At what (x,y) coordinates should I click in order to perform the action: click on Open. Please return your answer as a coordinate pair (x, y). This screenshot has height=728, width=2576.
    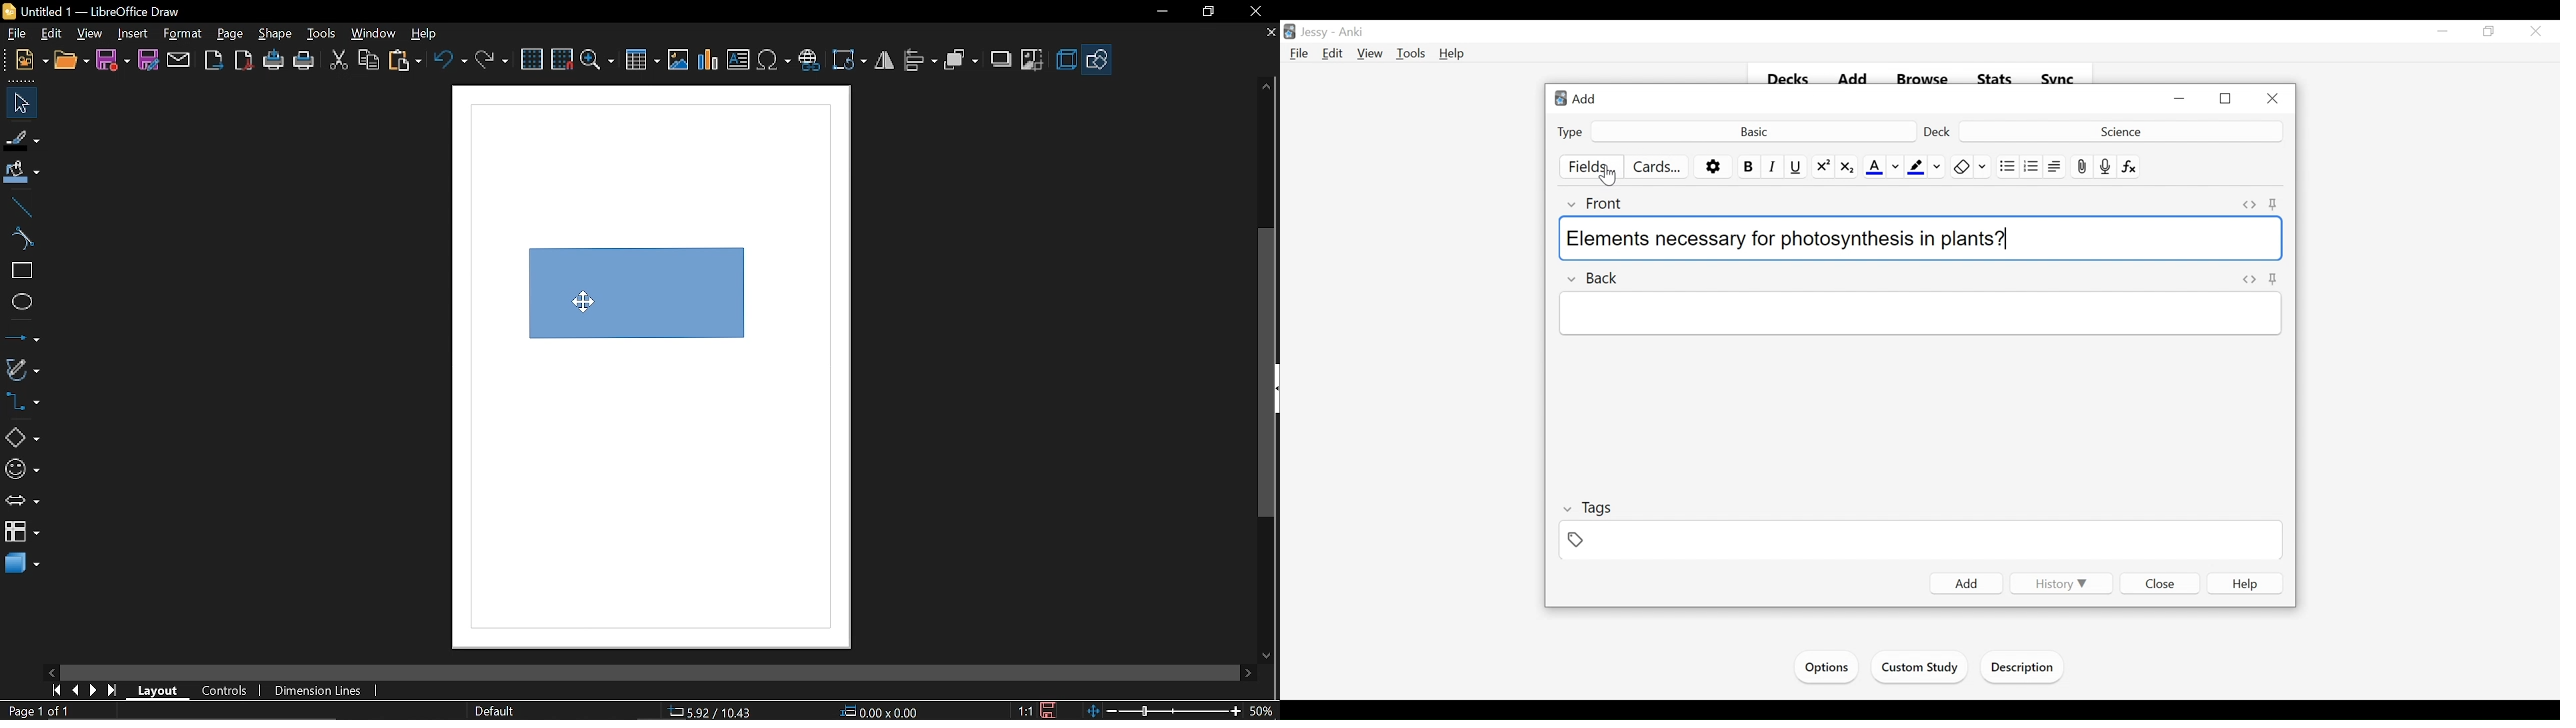
    Looking at the image, I should click on (71, 61).